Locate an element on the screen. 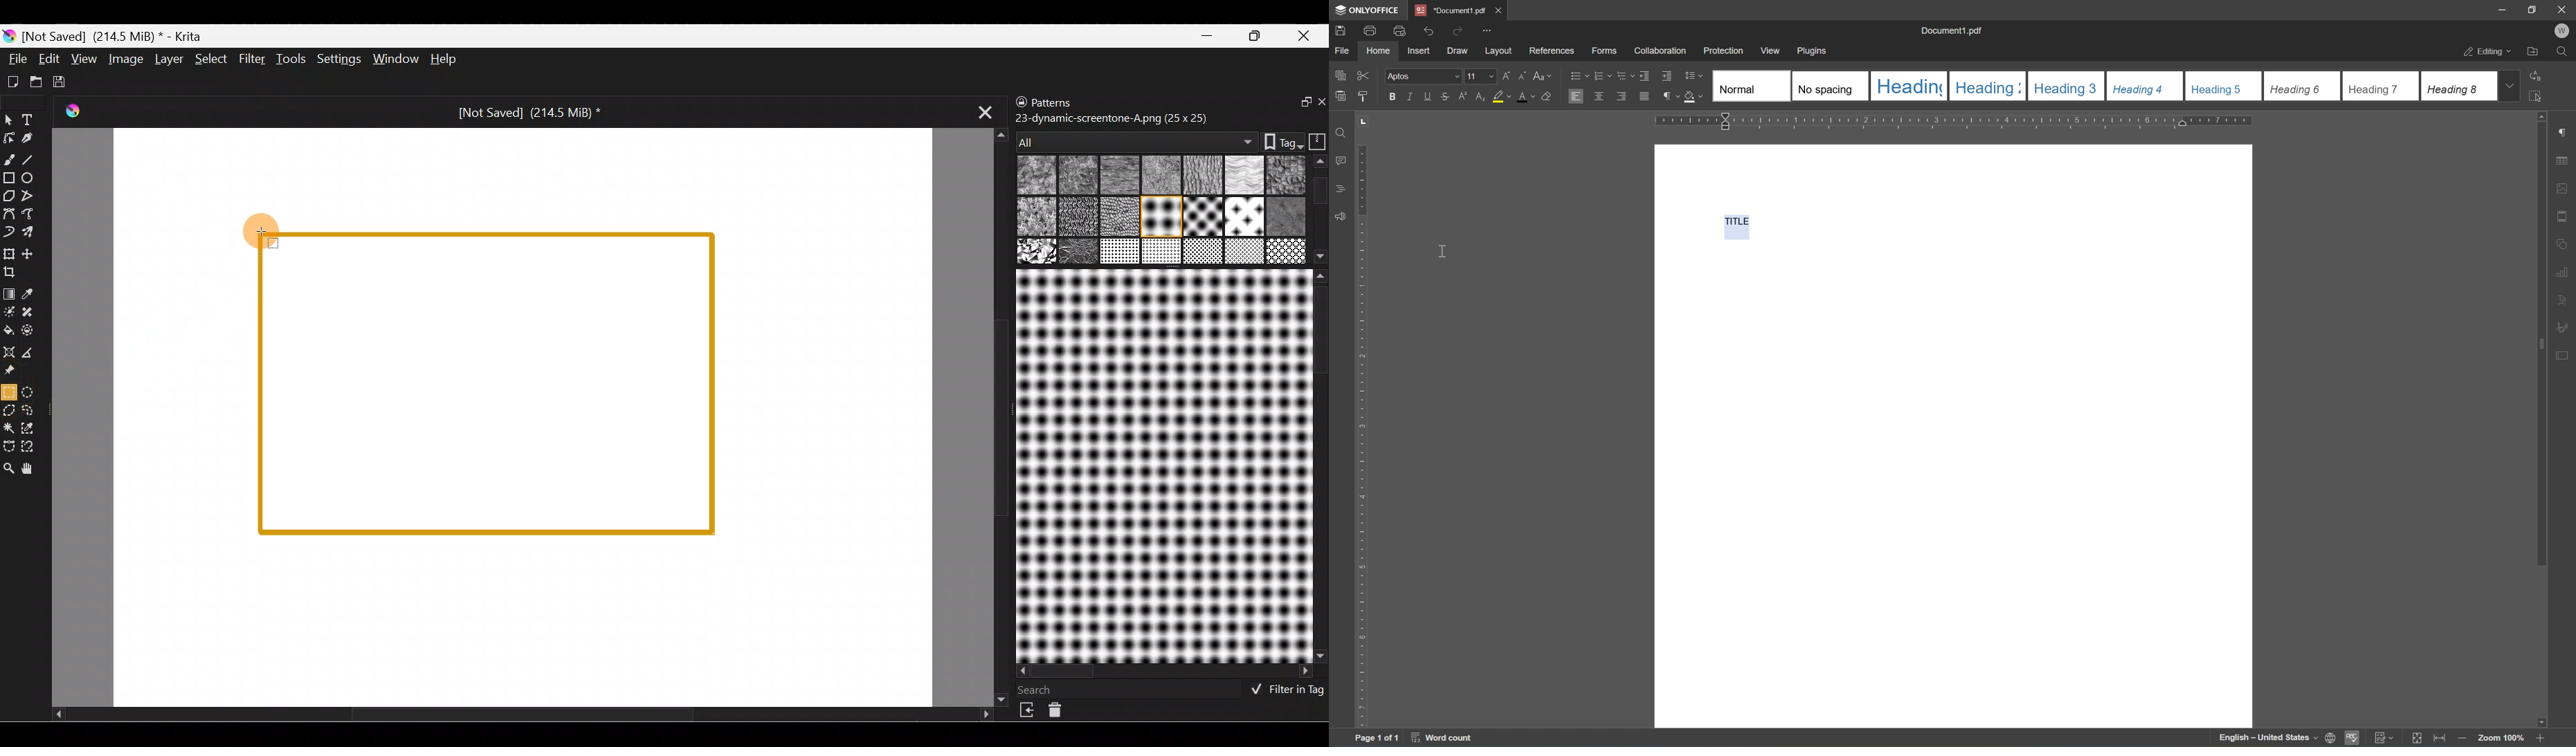 The width and height of the screenshot is (2576, 756). 11 drawed_furry.png is located at coordinates (1199, 219).